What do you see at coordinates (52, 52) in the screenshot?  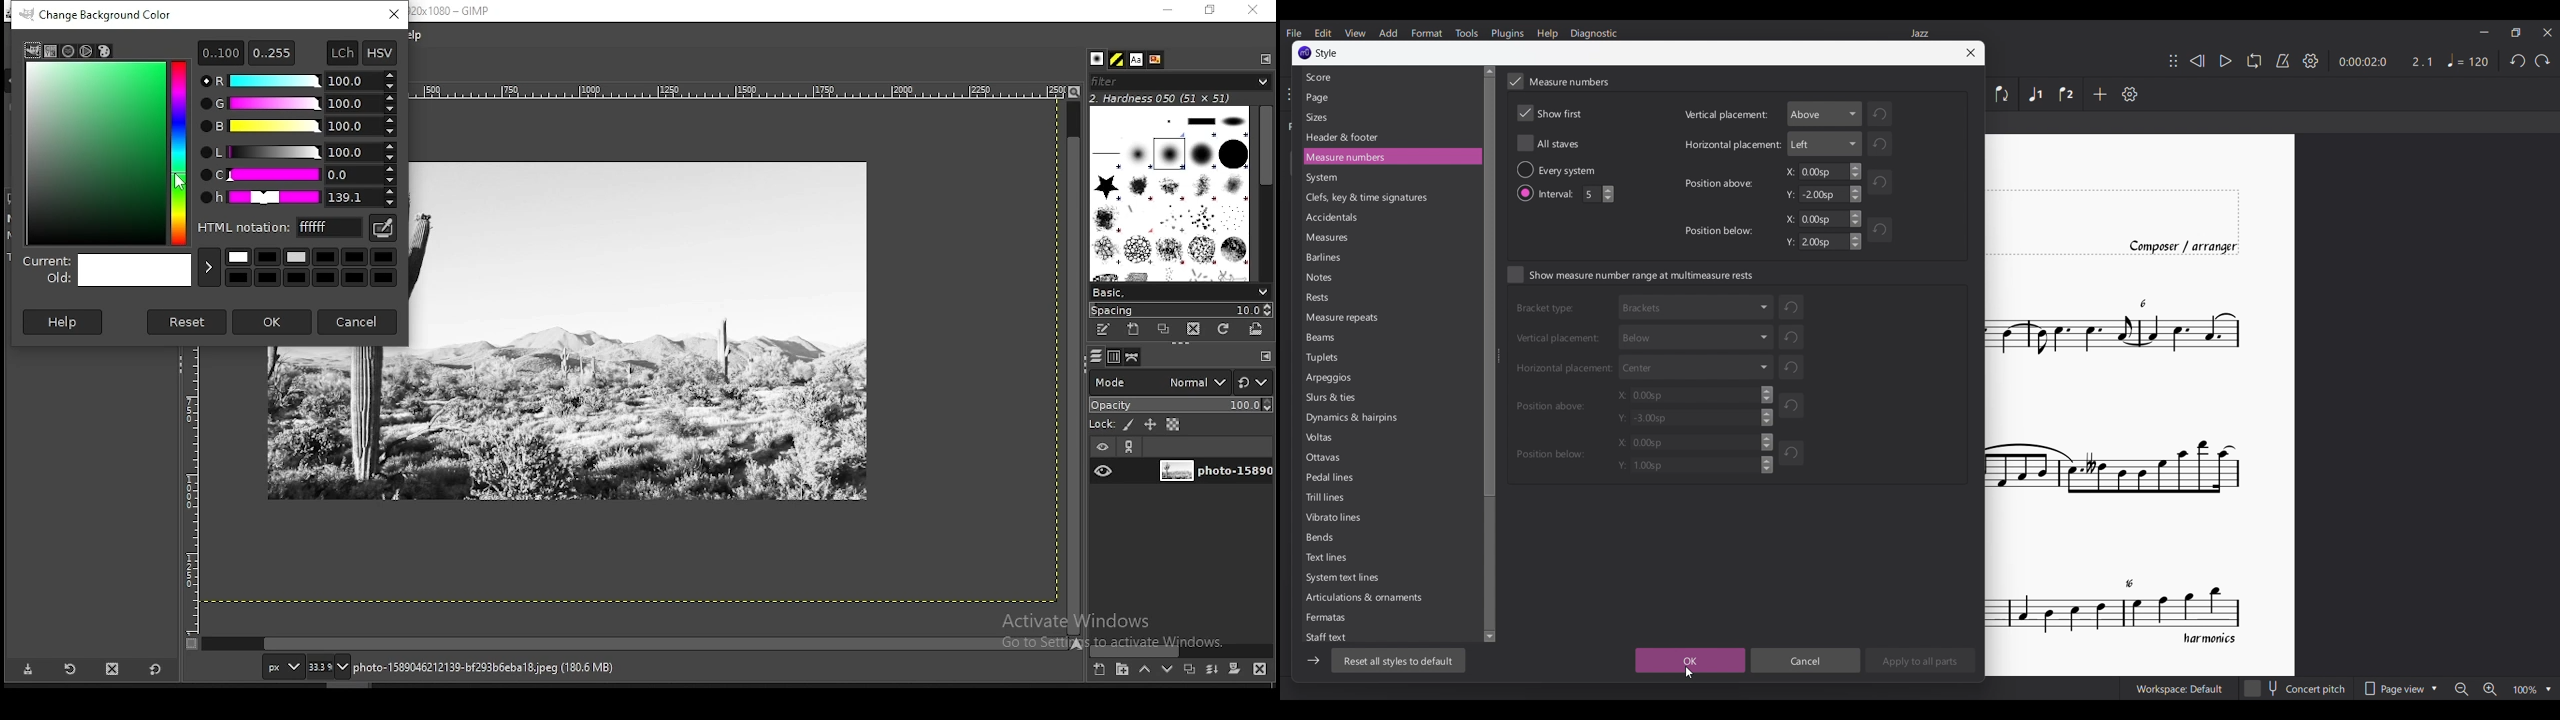 I see `cmyk` at bounding box center [52, 52].